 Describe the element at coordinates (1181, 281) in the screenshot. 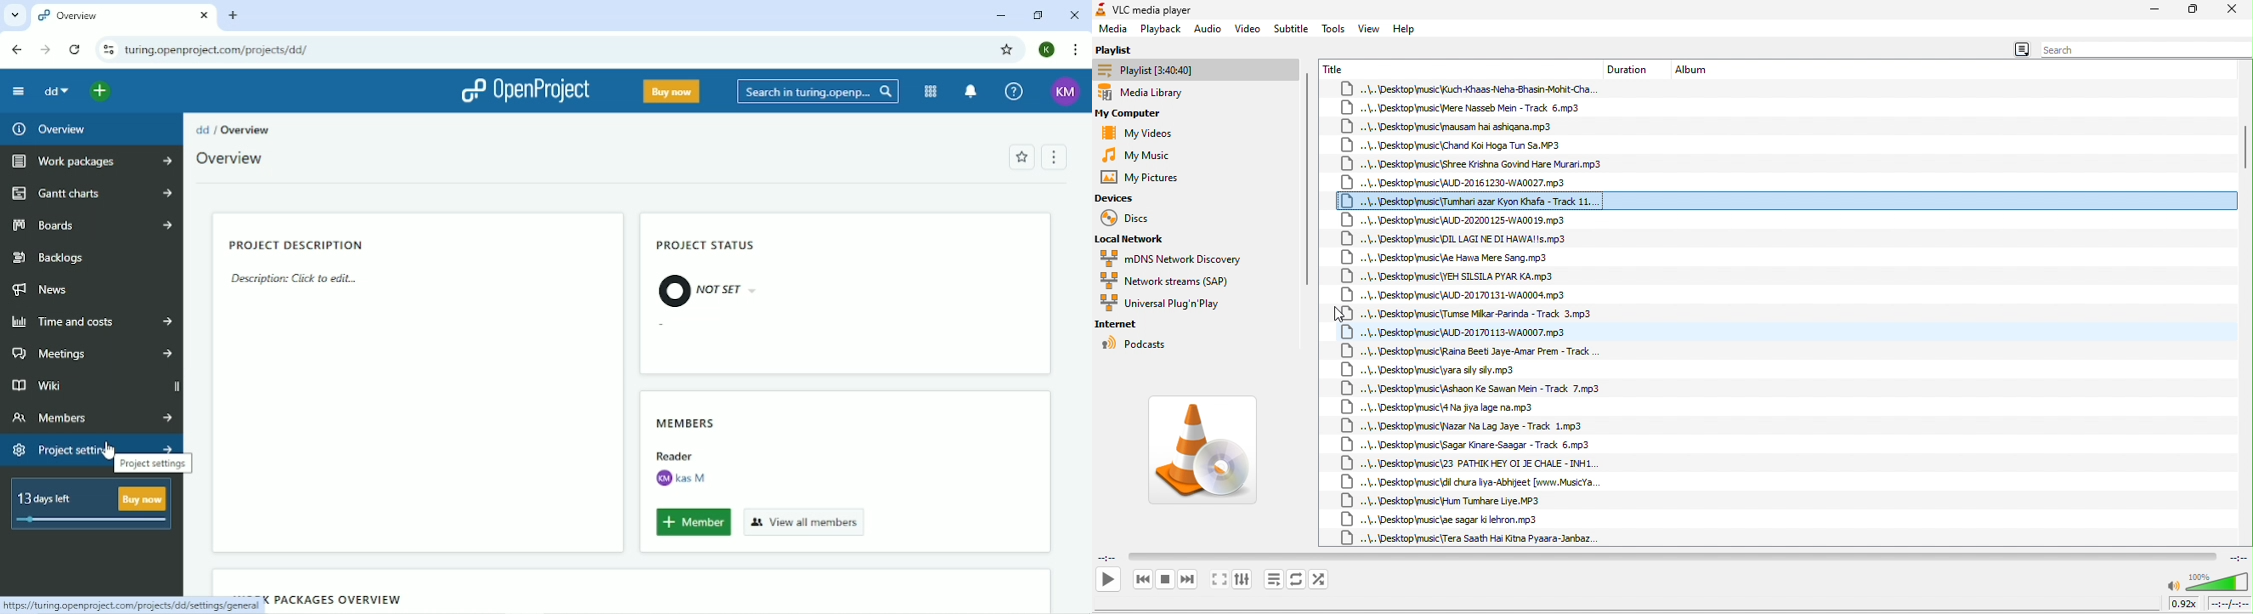

I see `network streams (SAP)` at that location.